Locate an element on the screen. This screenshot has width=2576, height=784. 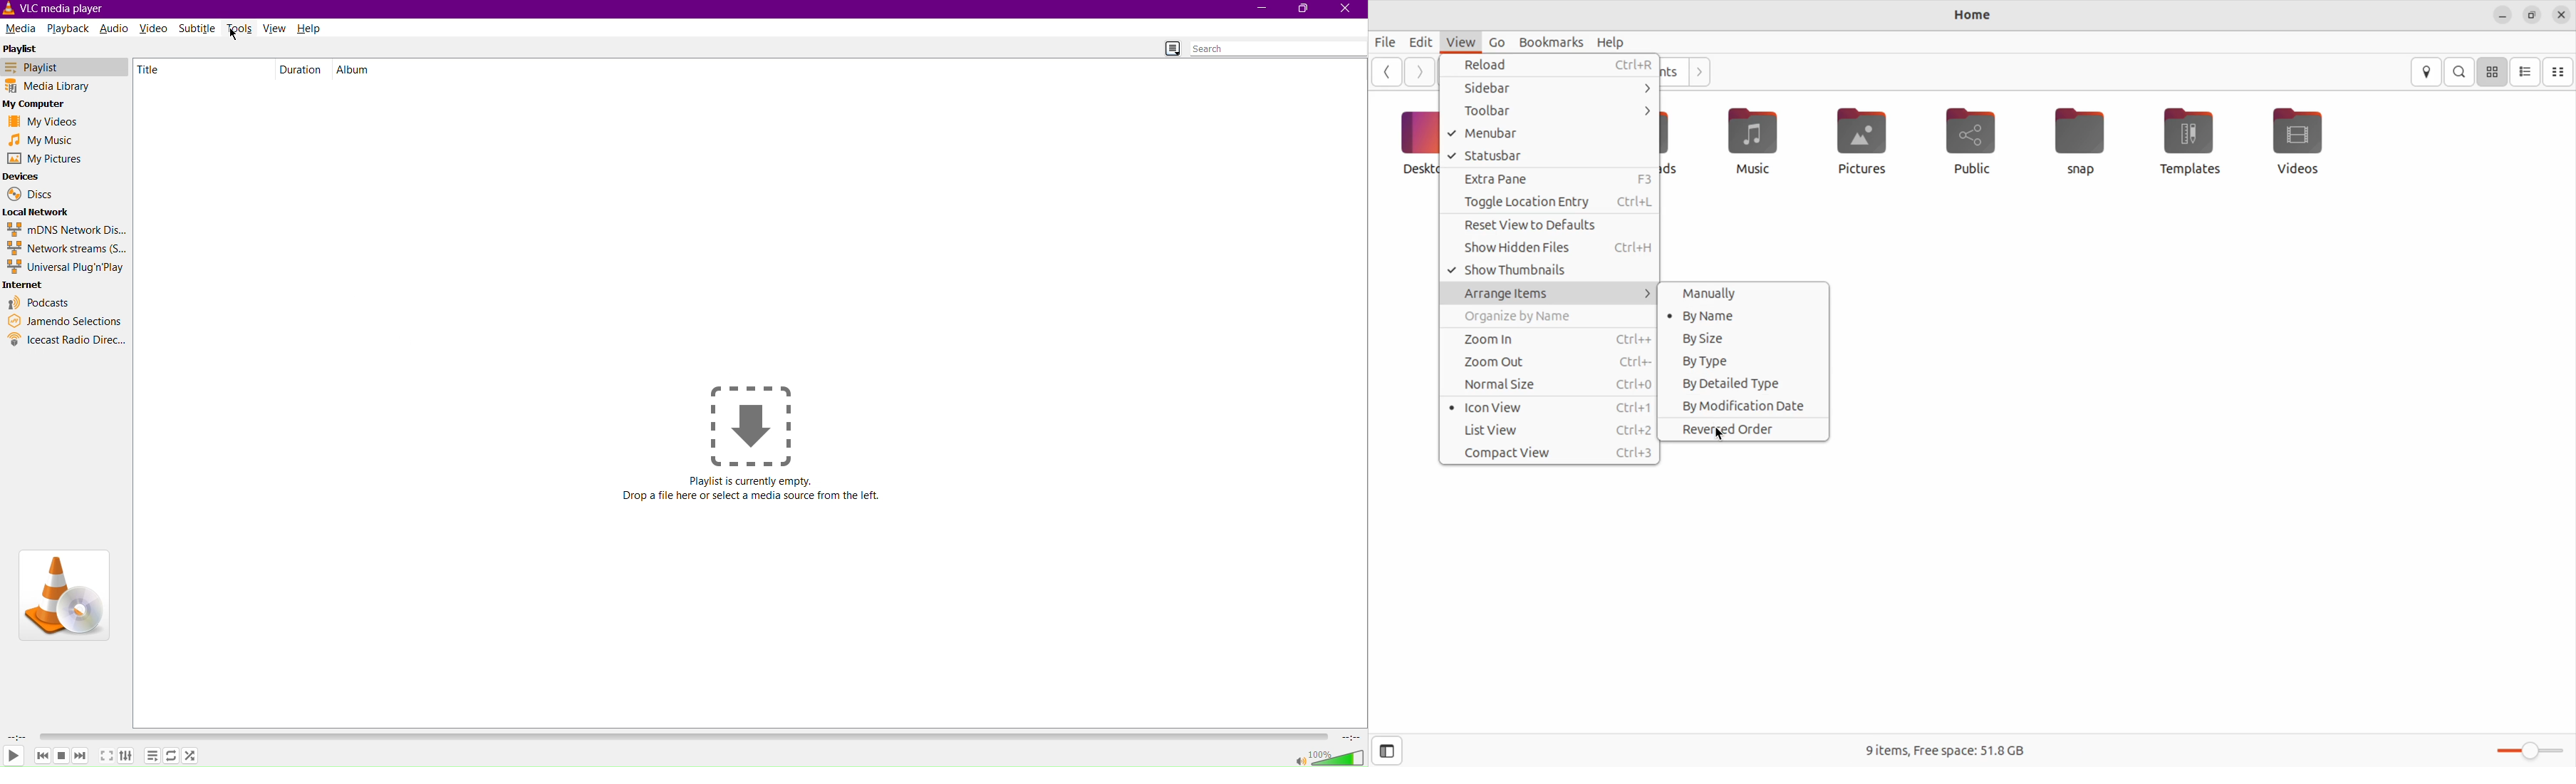
Drop a file here or select  media source from the left is located at coordinates (757, 496).